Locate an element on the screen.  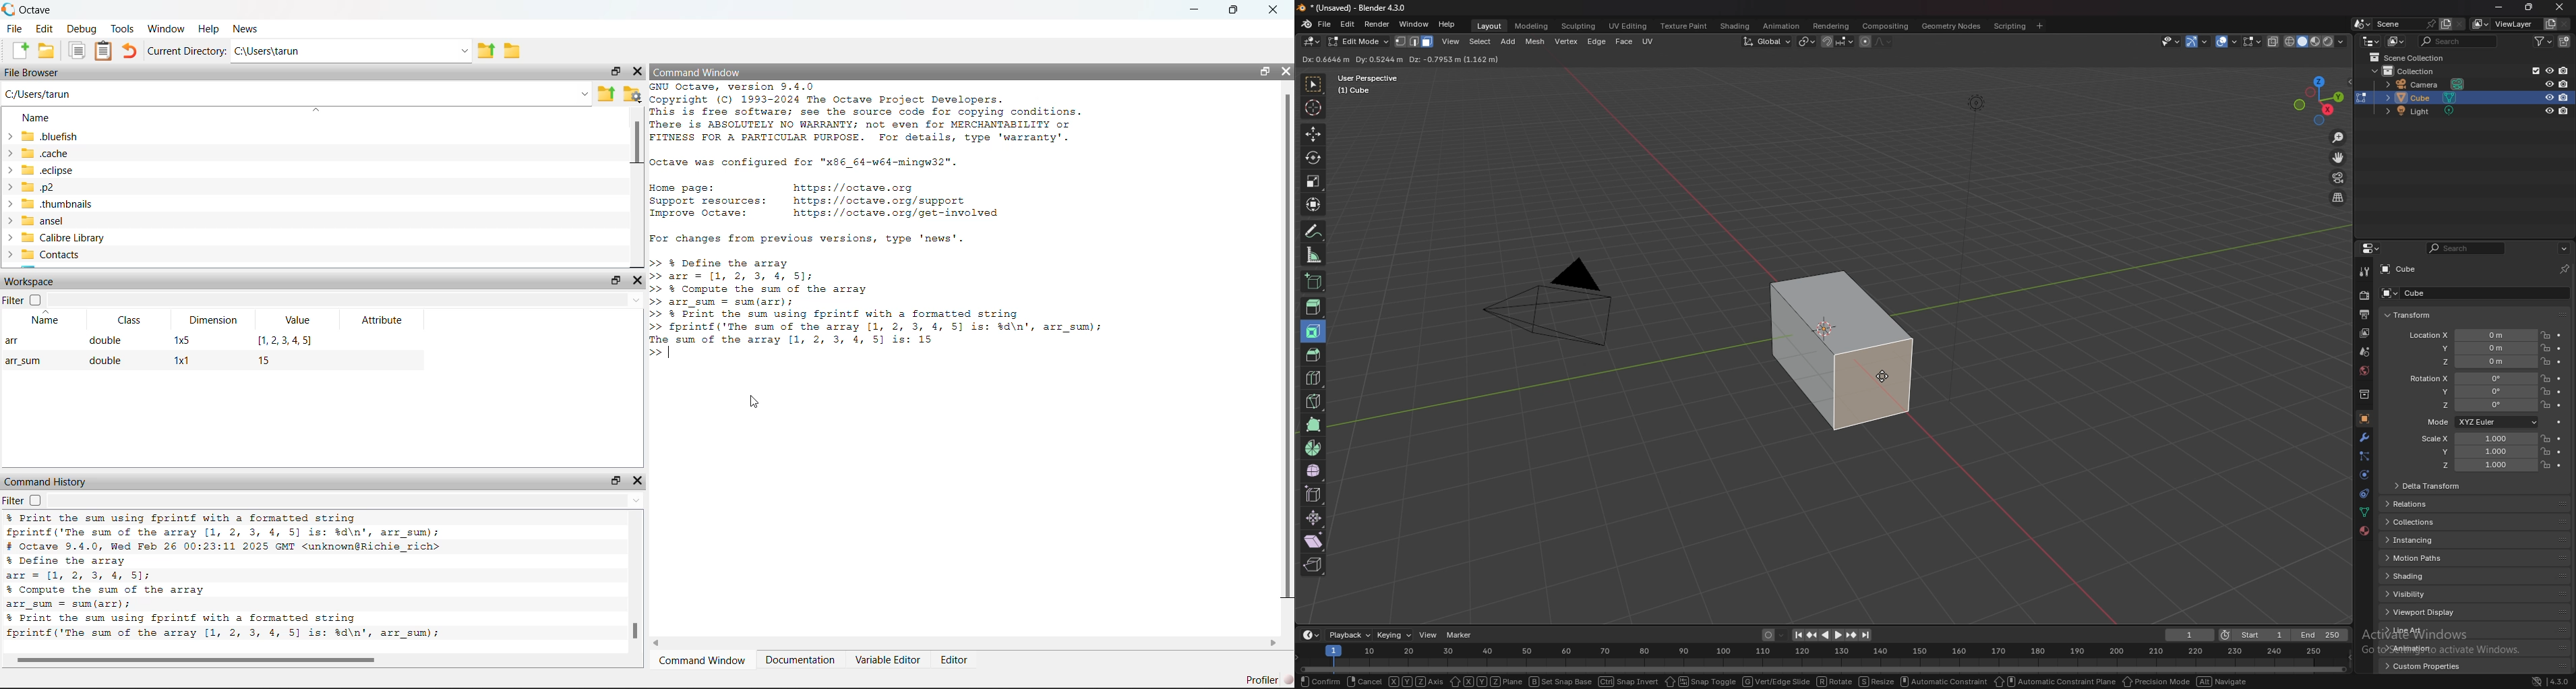
location y is located at coordinates (2472, 349).